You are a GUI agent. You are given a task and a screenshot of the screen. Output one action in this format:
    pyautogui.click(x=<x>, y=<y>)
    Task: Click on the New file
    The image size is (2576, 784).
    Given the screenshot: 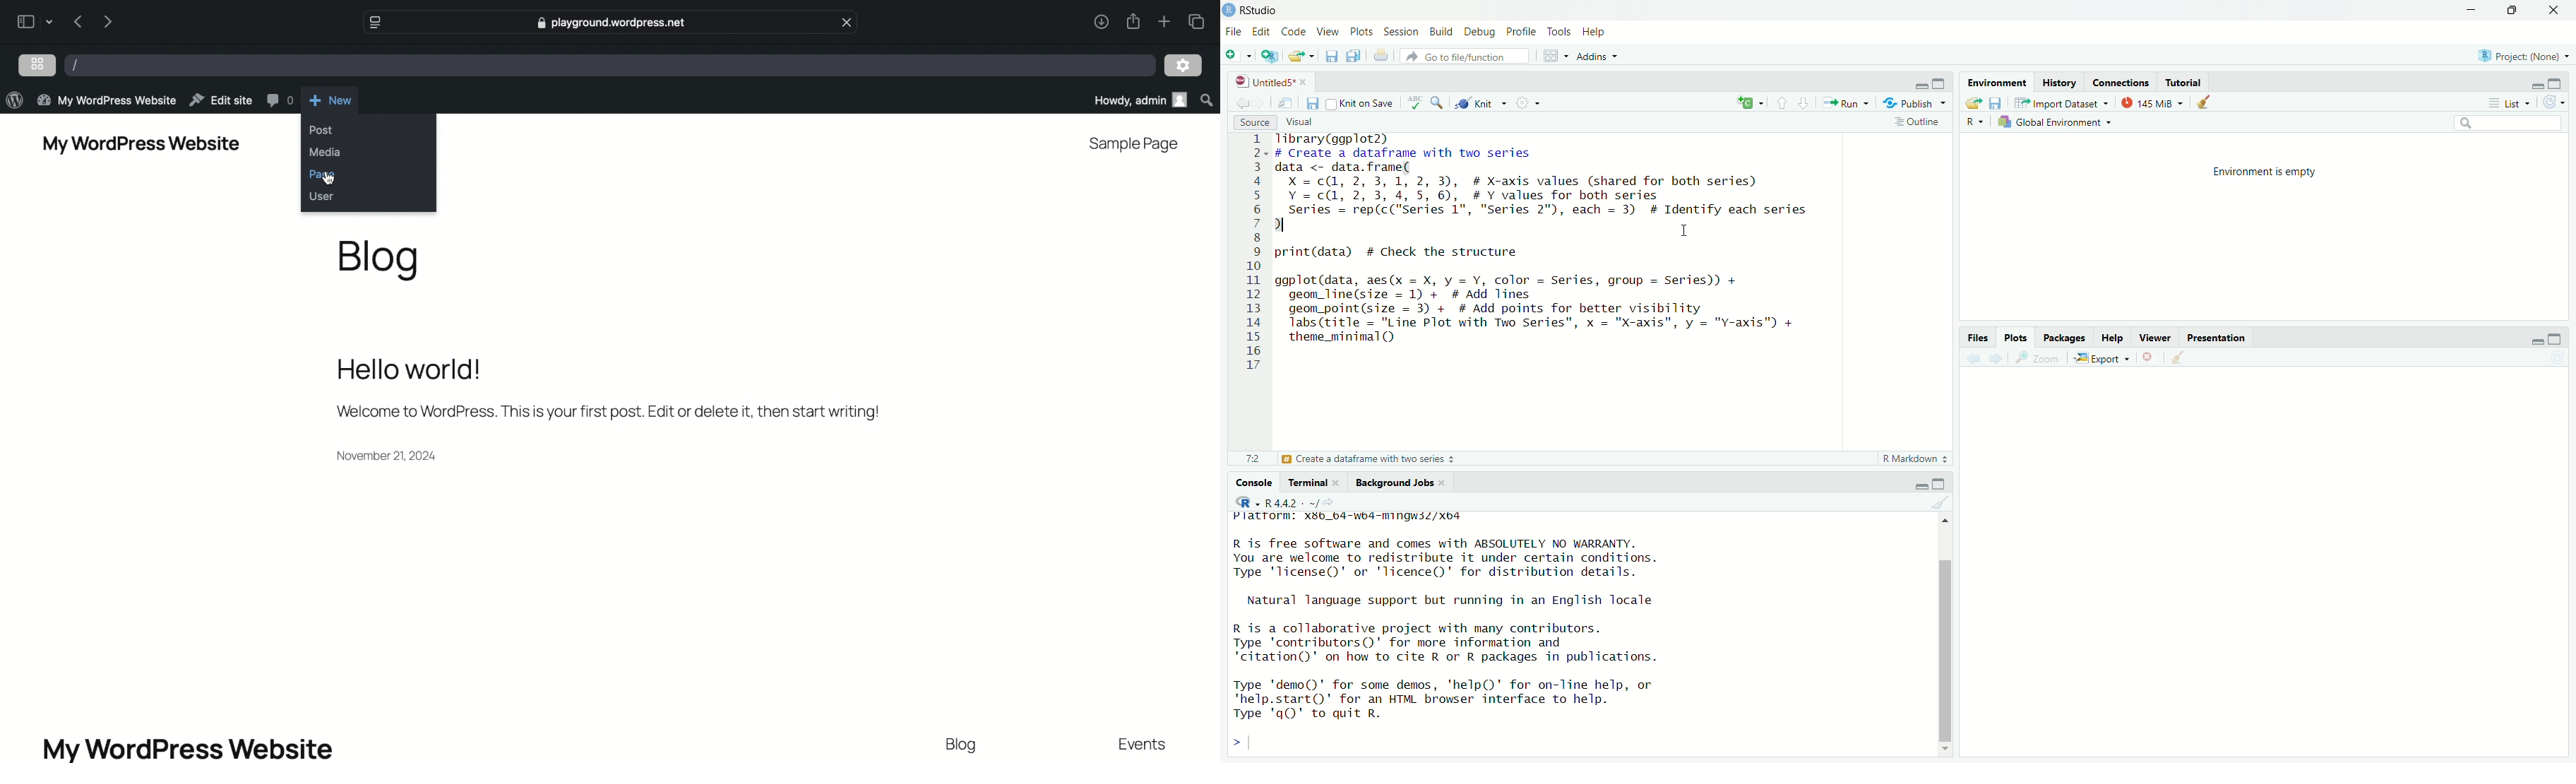 What is the action you would take?
    pyautogui.click(x=1236, y=55)
    